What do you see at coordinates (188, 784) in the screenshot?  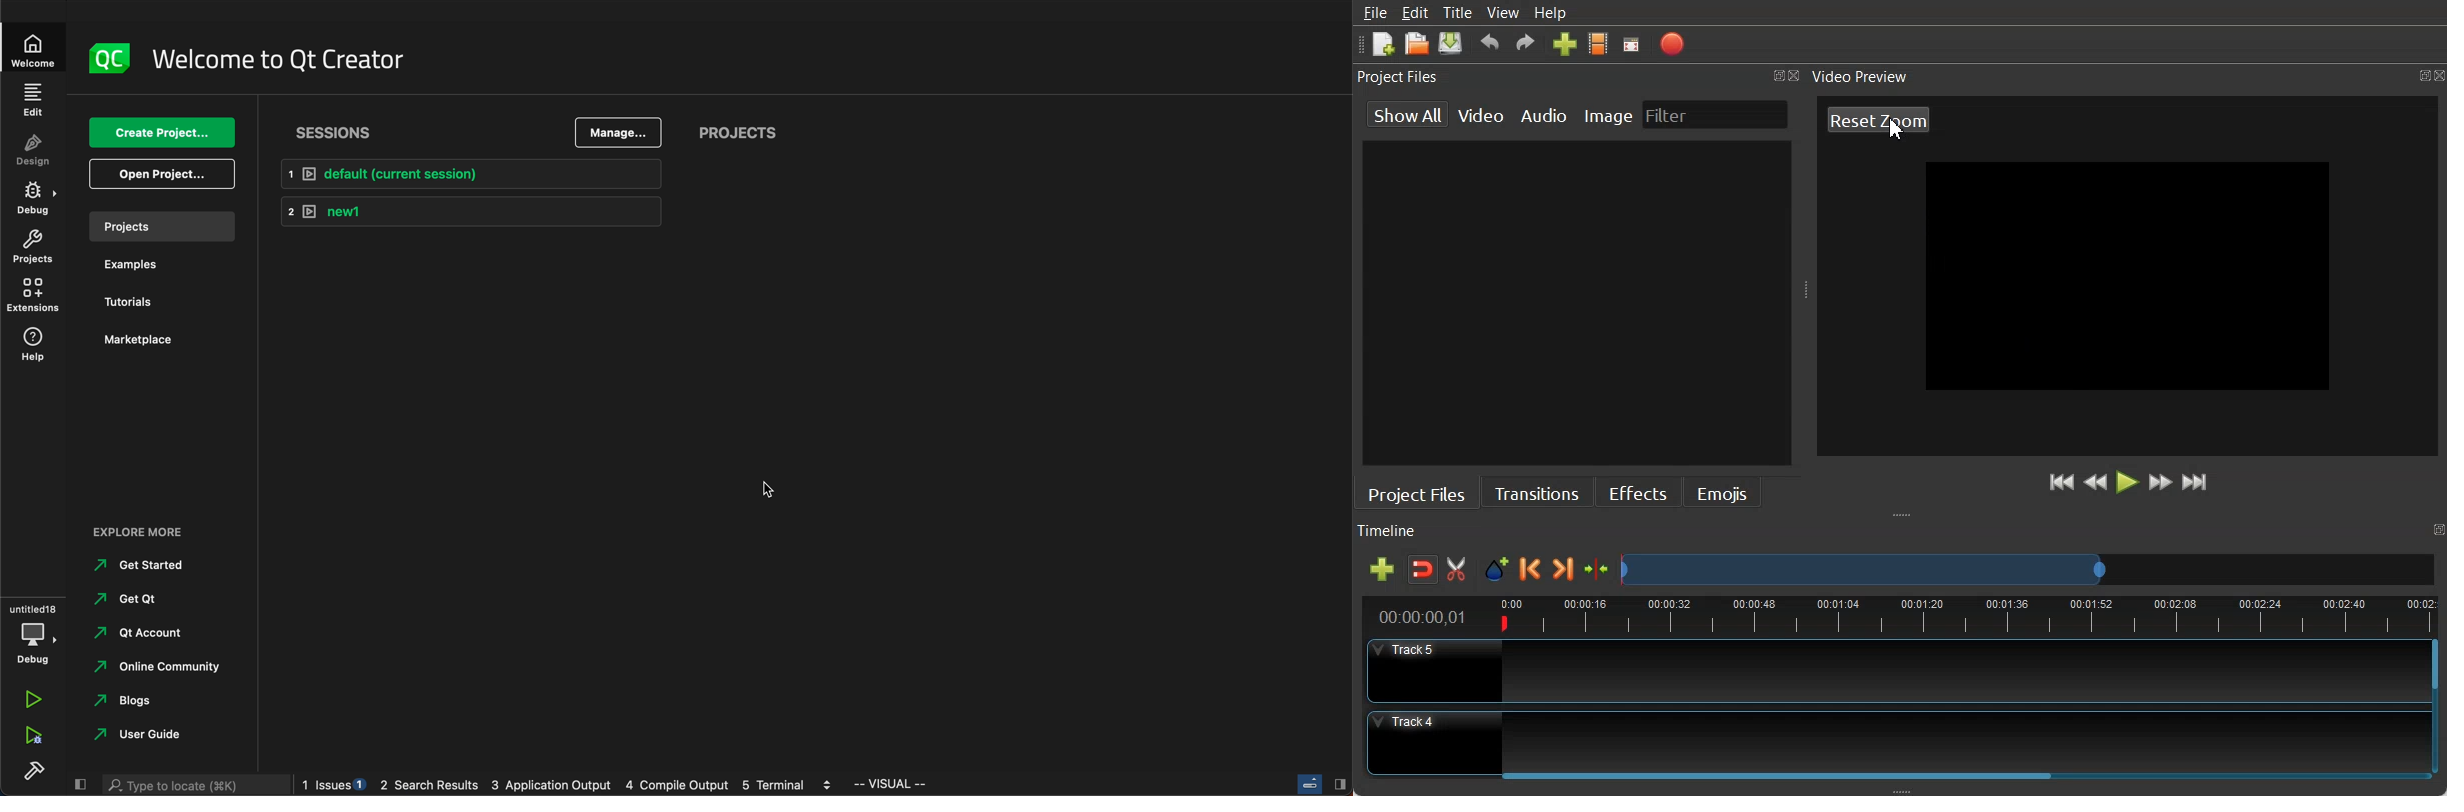 I see `search bar` at bounding box center [188, 784].